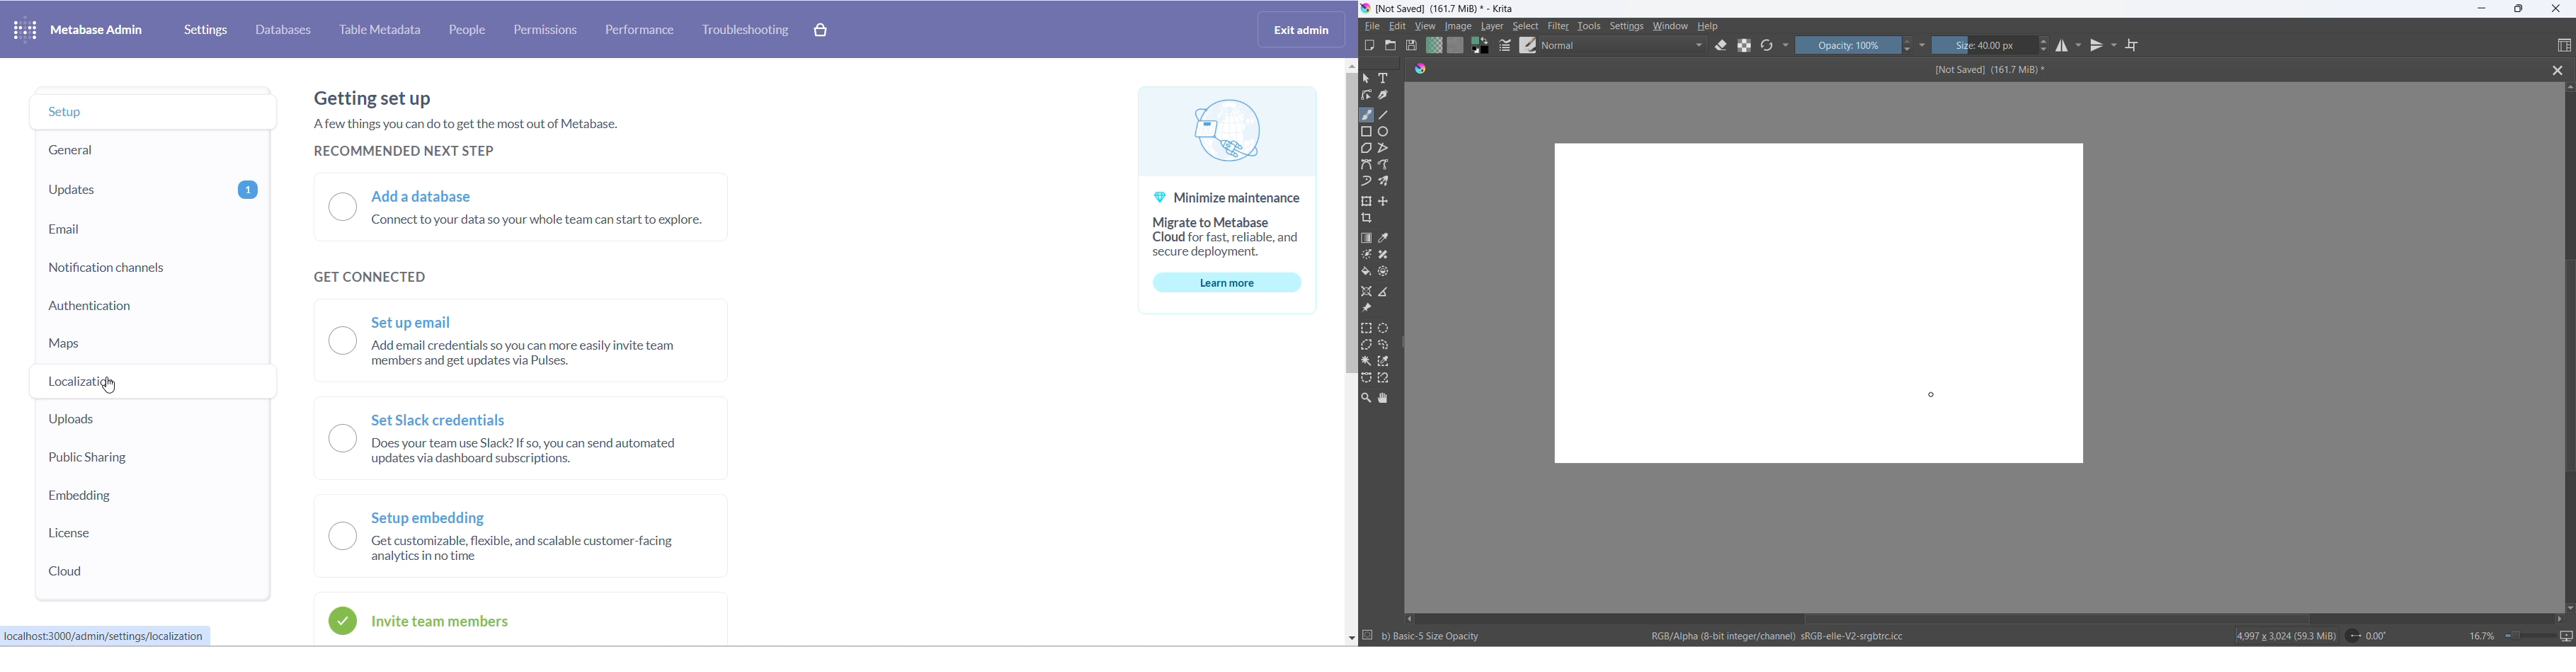 The image size is (2576, 672). I want to click on LOCALIZATION, so click(152, 383).